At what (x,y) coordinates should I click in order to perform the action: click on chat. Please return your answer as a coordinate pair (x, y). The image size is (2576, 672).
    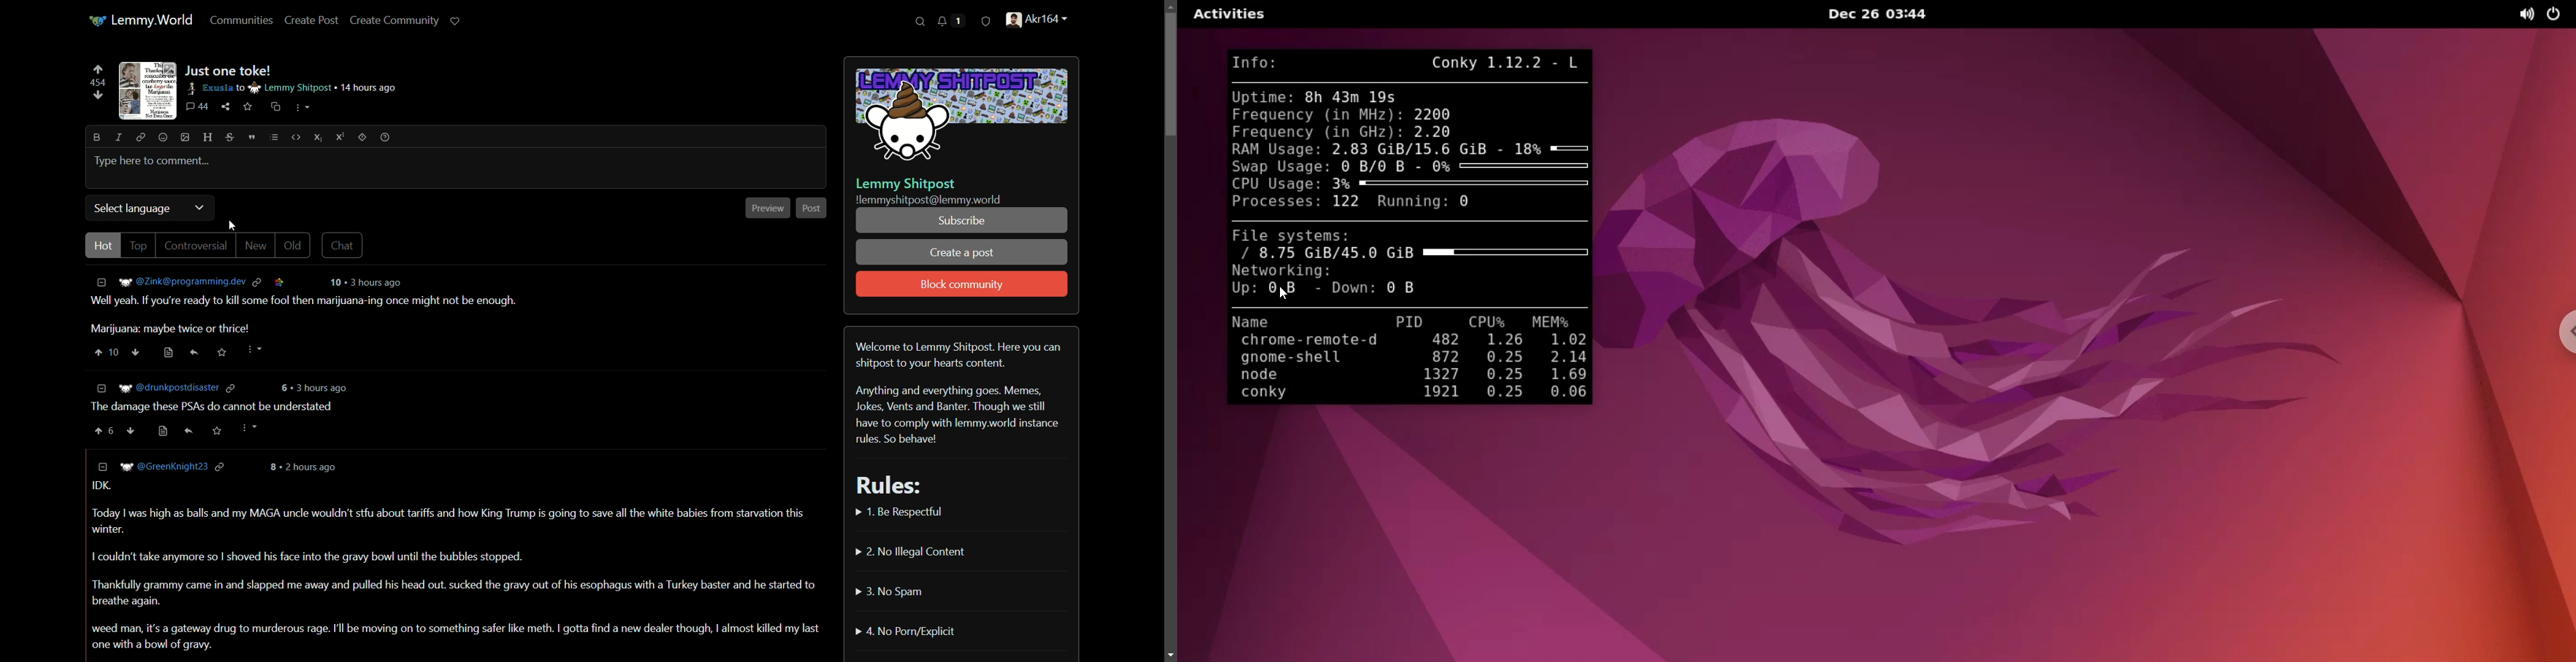
    Looking at the image, I should click on (341, 246).